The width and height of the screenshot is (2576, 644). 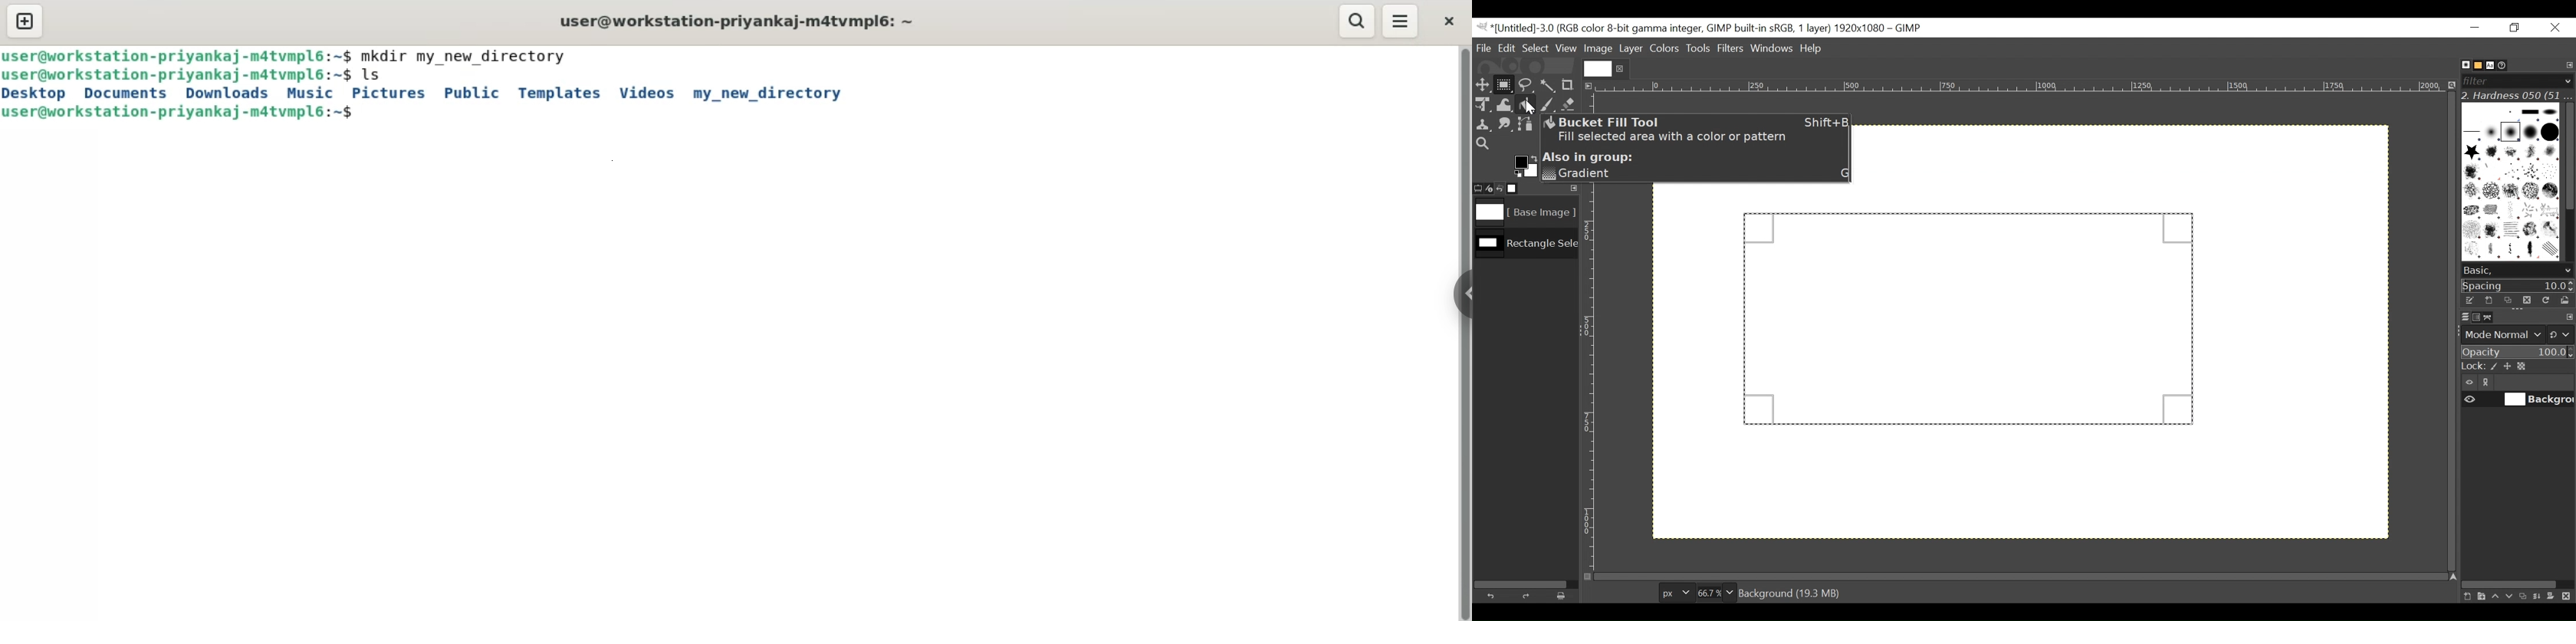 What do you see at coordinates (1716, 591) in the screenshot?
I see `Zoom factor` at bounding box center [1716, 591].